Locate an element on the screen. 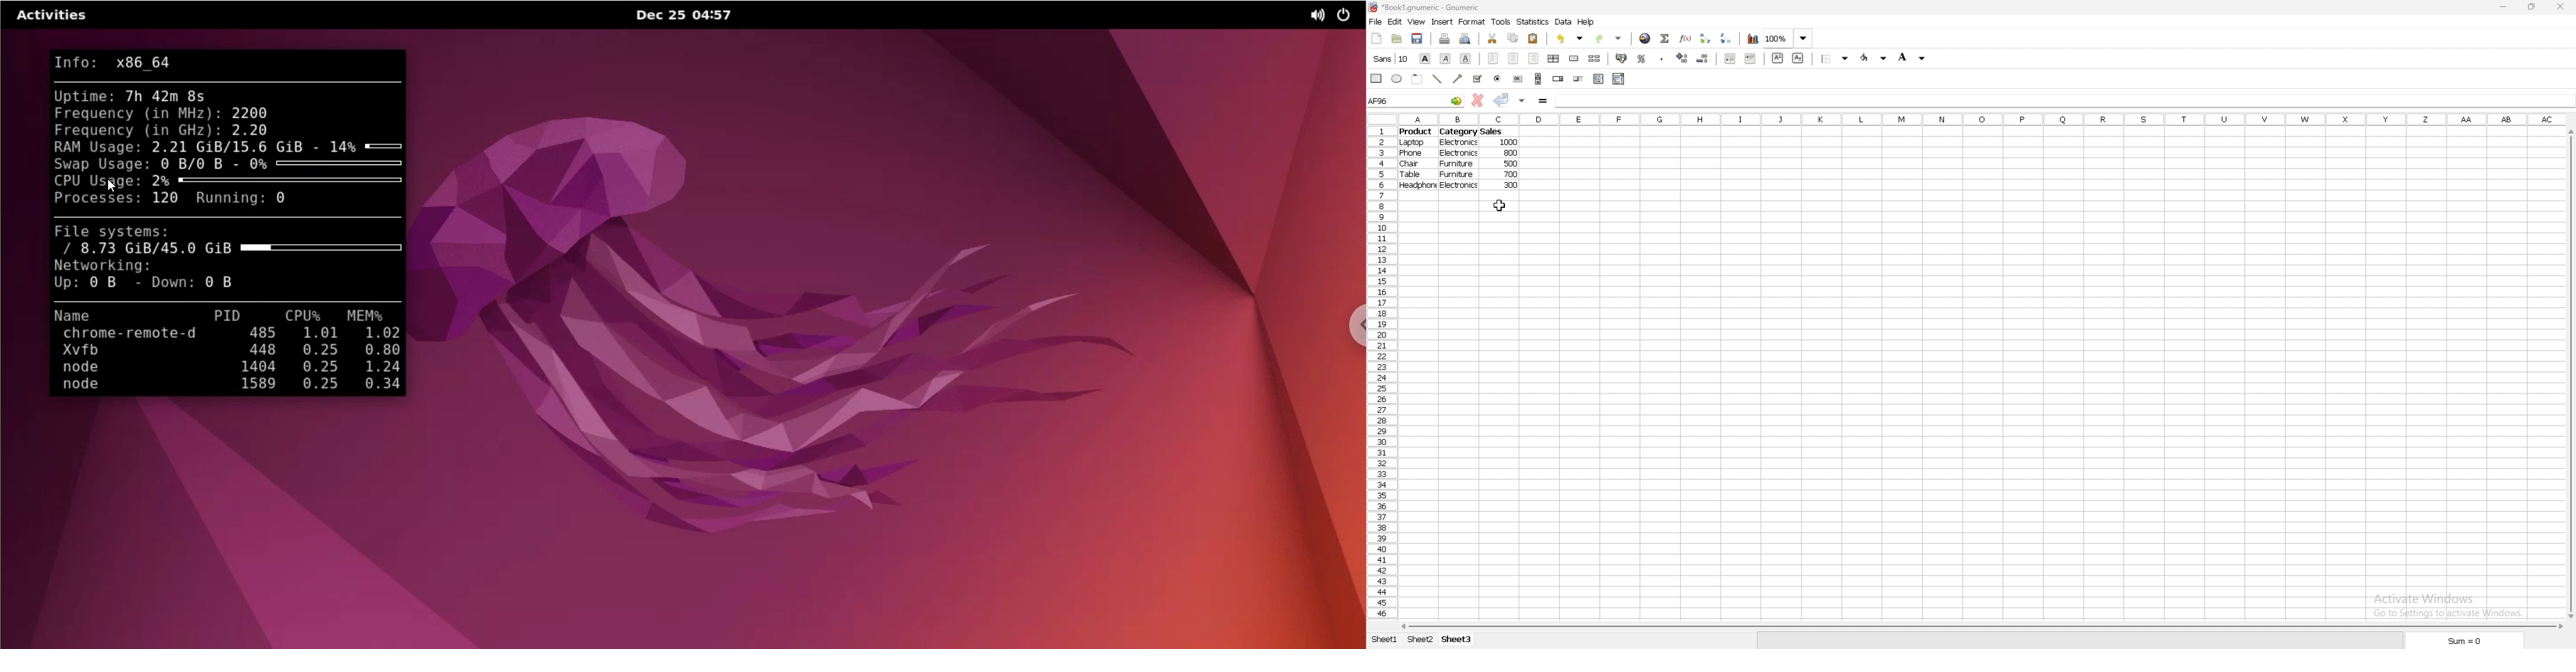  left align is located at coordinates (1494, 59).